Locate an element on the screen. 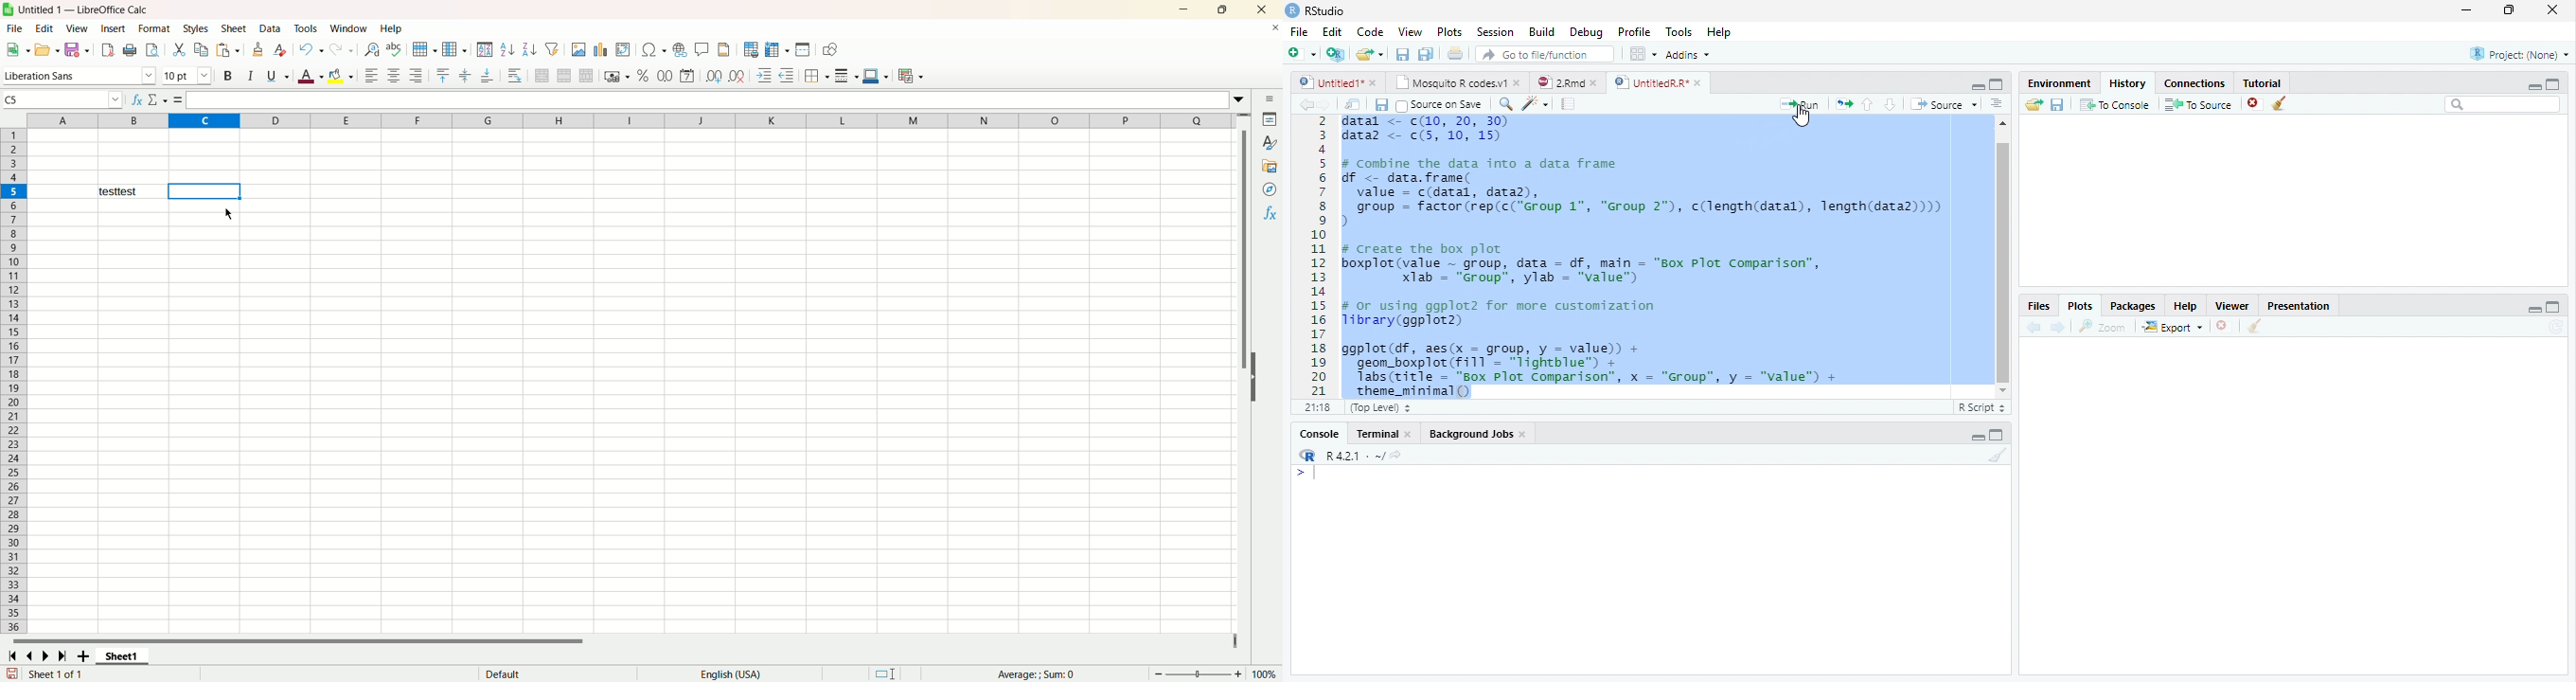 The height and width of the screenshot is (700, 2576). Re-run the previous code region is located at coordinates (1843, 104).